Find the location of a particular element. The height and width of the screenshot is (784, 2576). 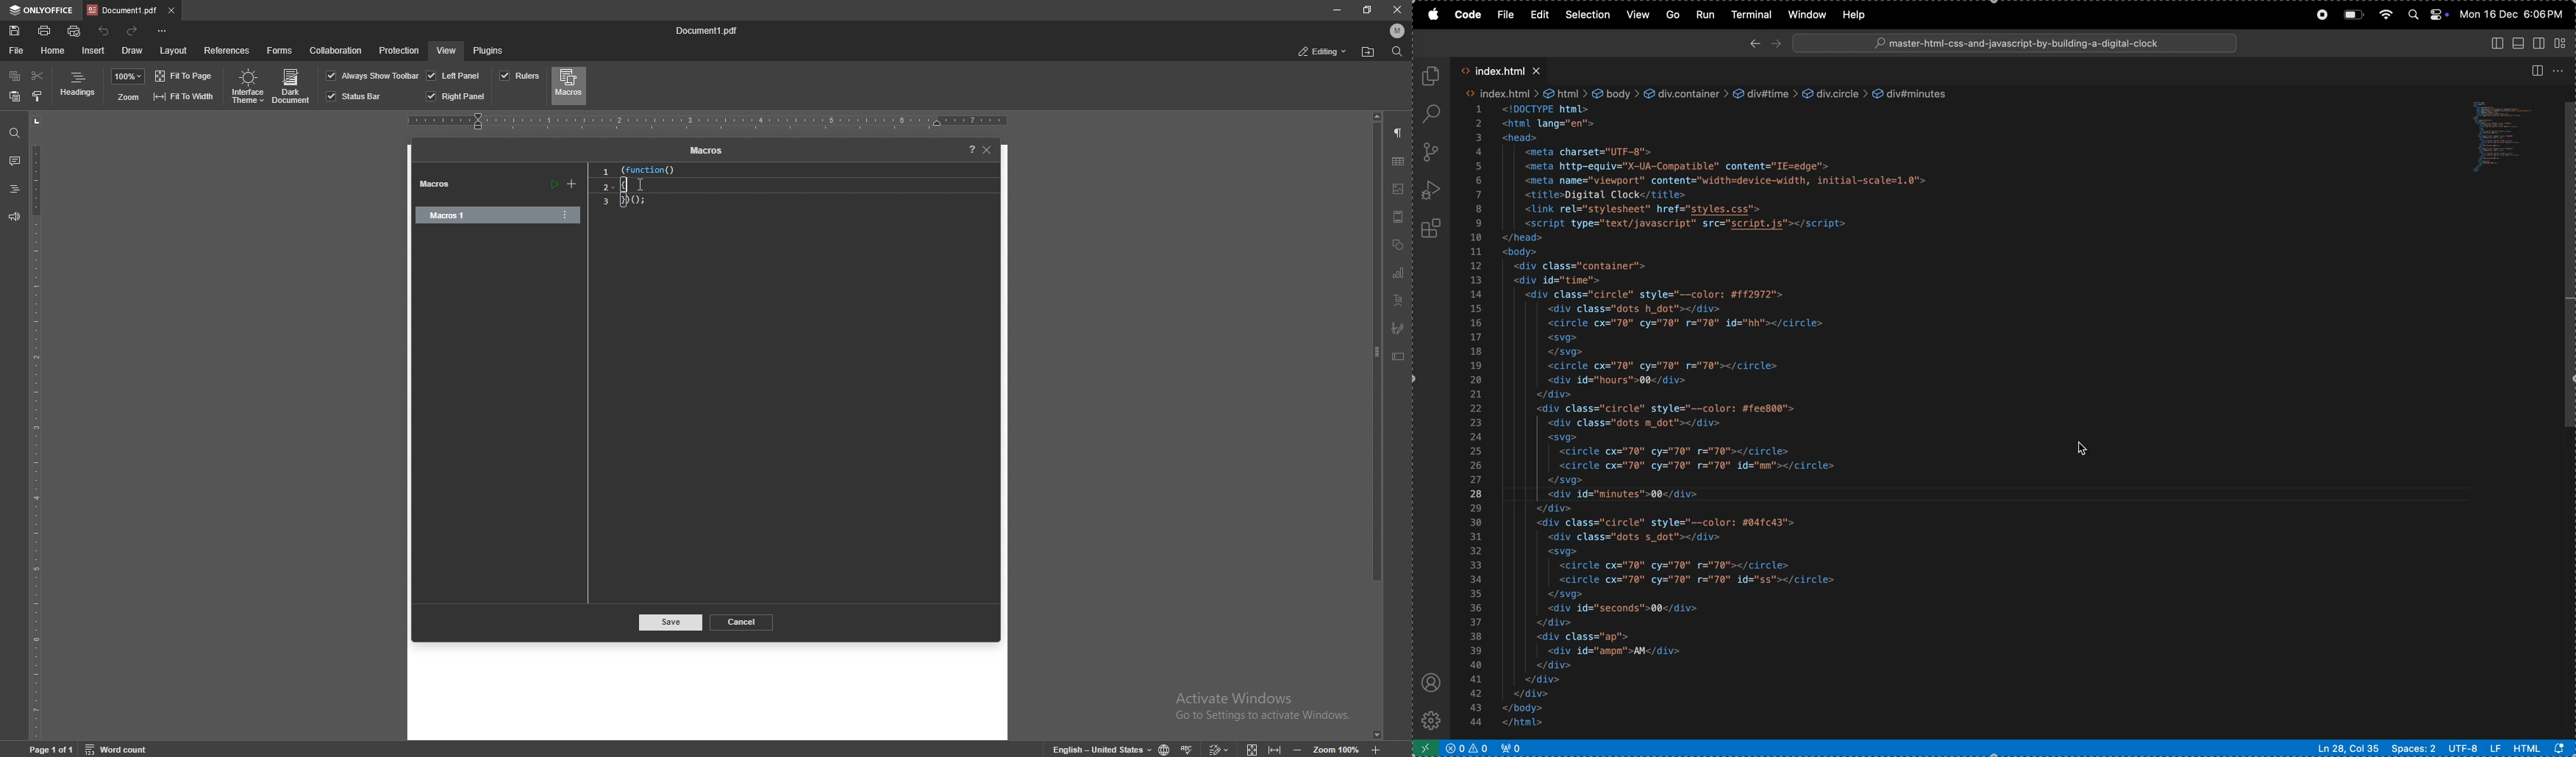

apple widgets is located at coordinates (2426, 15).